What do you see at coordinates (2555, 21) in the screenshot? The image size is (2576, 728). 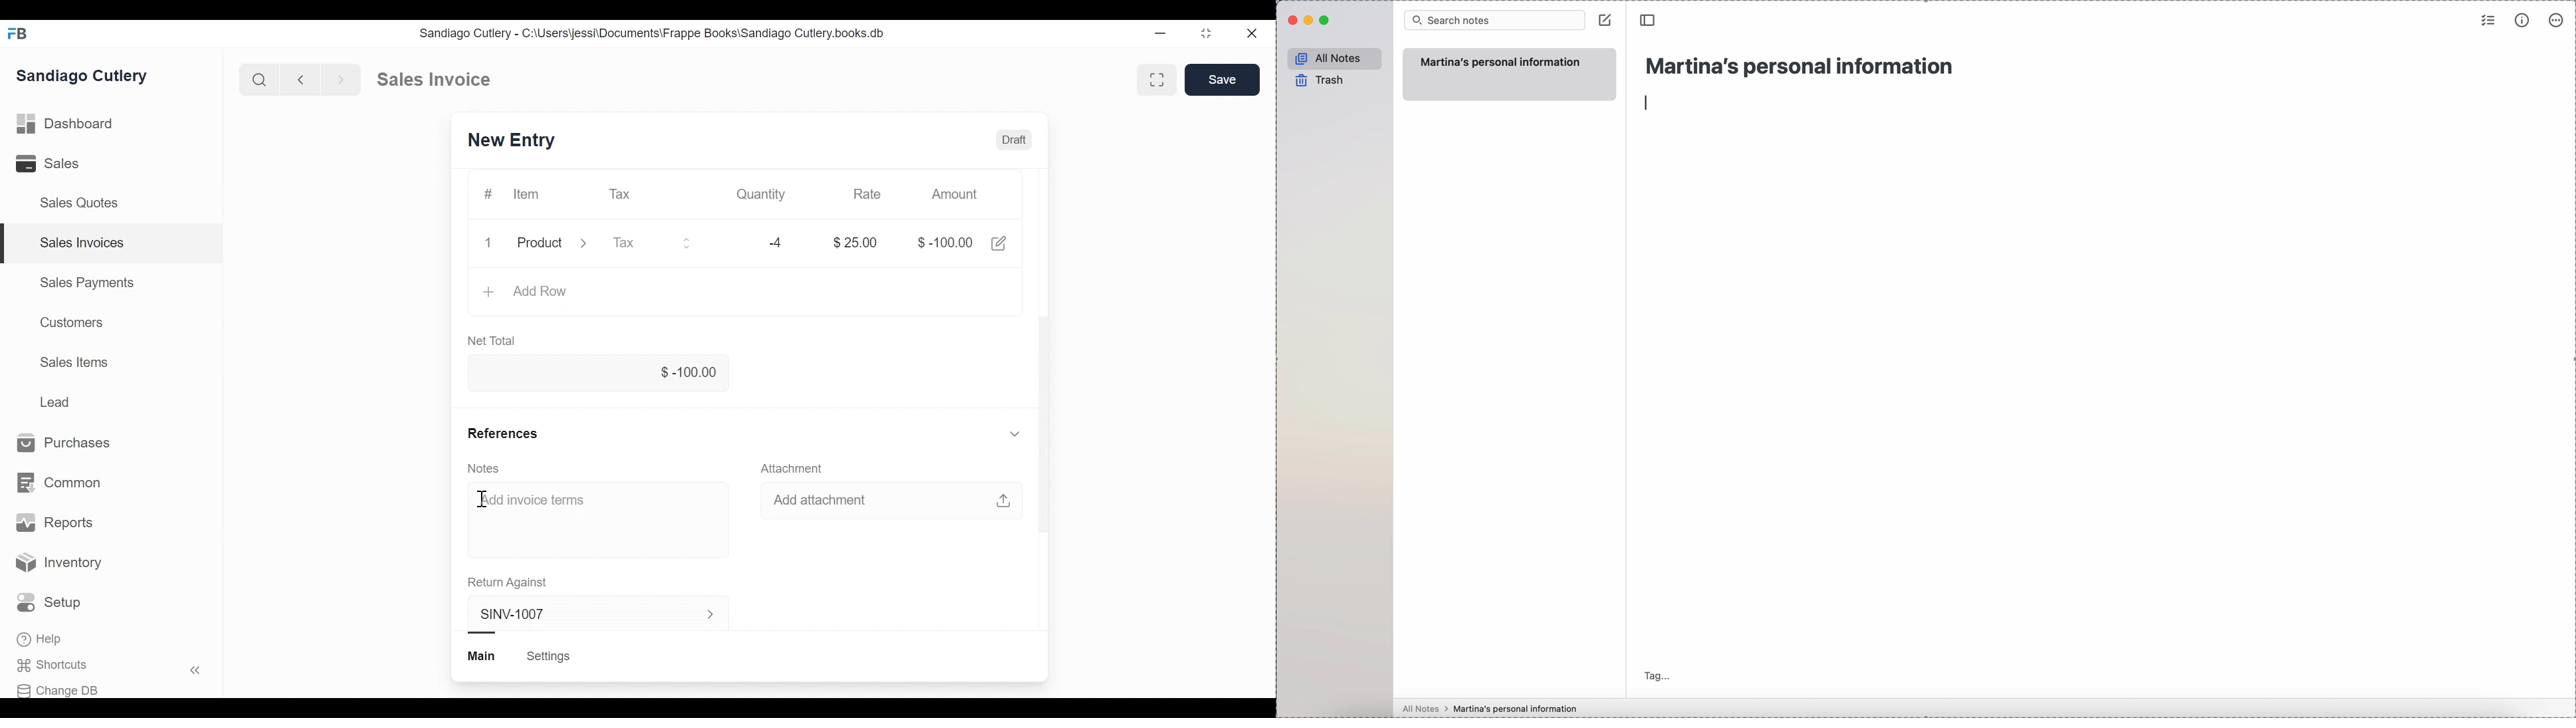 I see `more options` at bounding box center [2555, 21].